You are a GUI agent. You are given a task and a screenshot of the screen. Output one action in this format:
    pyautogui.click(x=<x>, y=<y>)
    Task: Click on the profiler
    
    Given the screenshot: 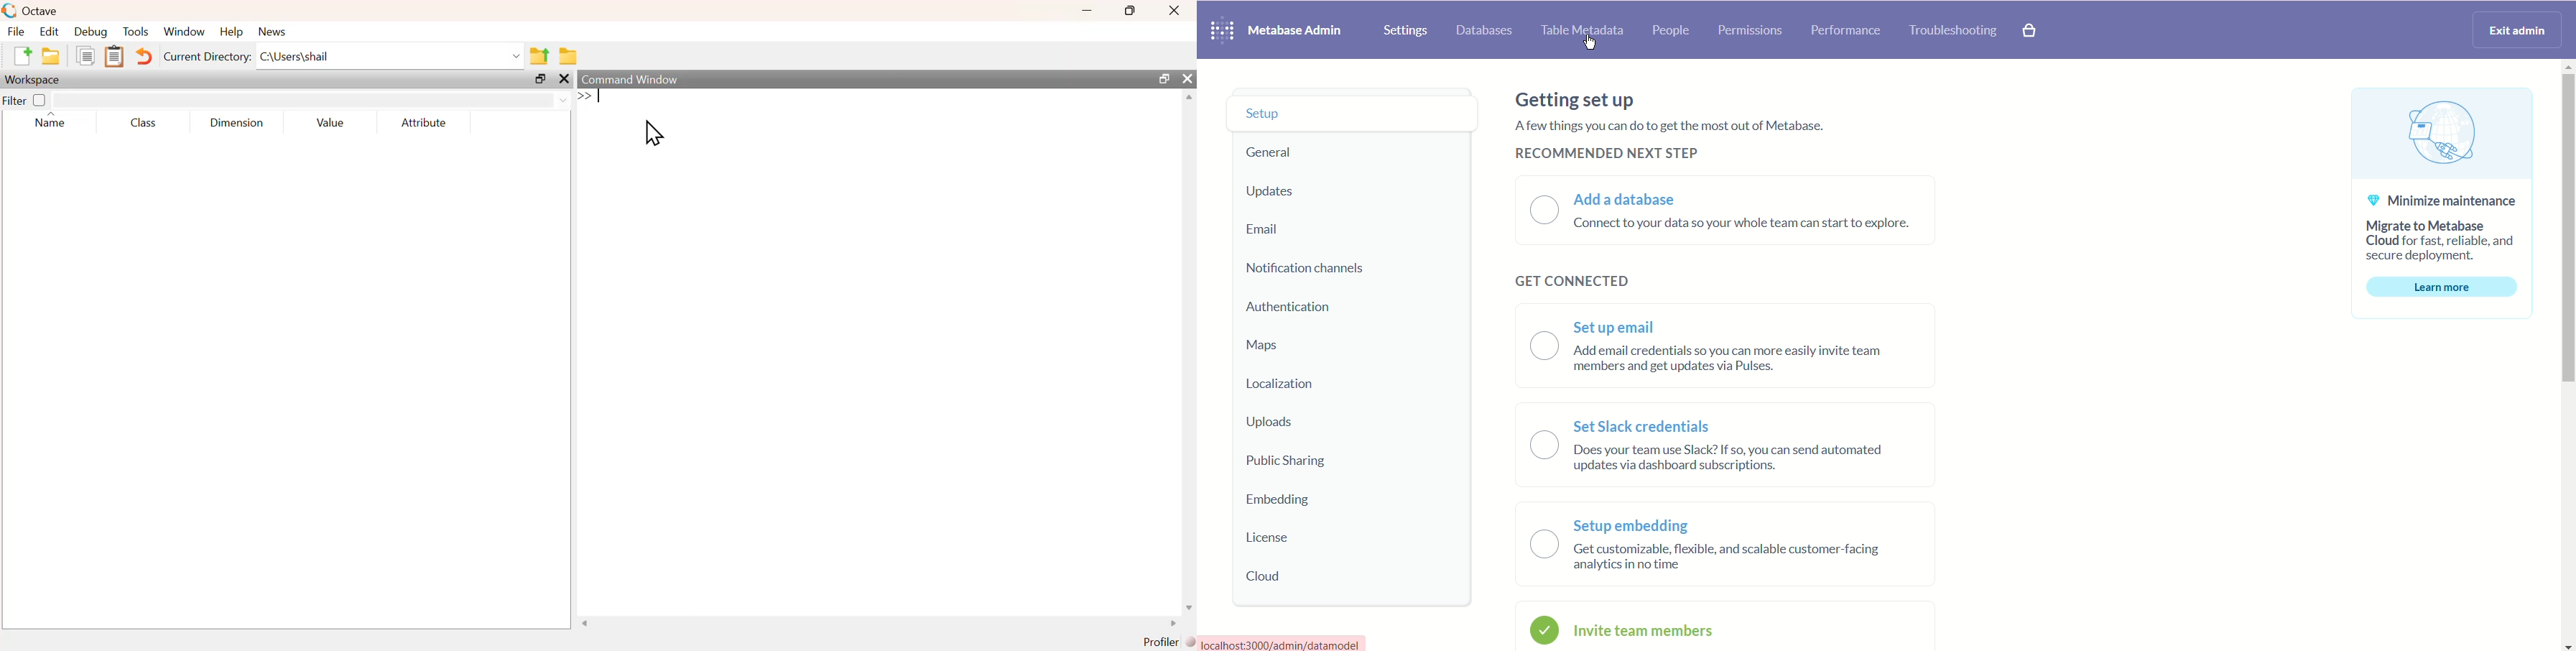 What is the action you would take?
    pyautogui.click(x=1161, y=642)
    